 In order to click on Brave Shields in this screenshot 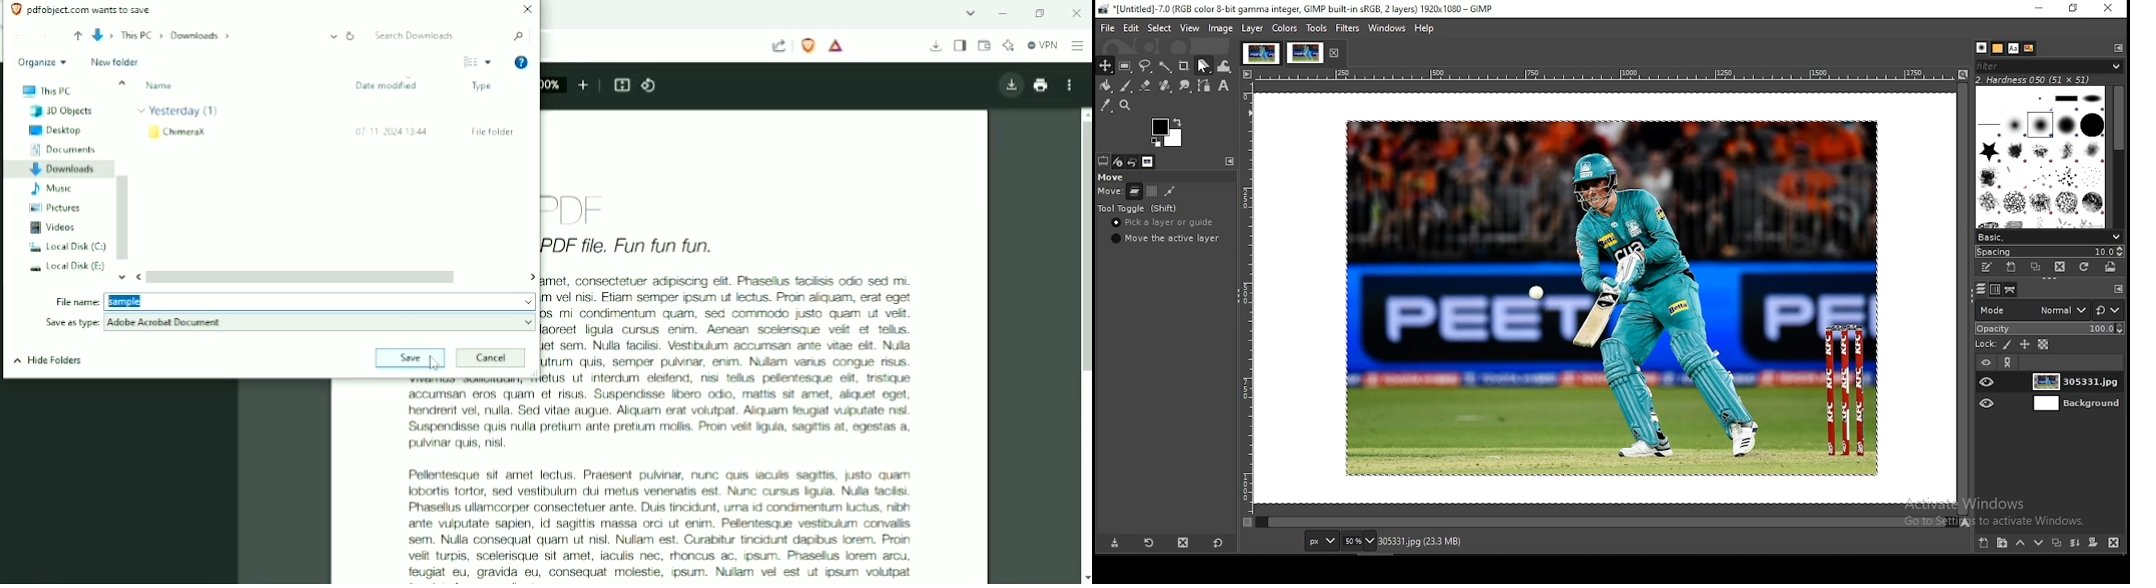, I will do `click(808, 45)`.